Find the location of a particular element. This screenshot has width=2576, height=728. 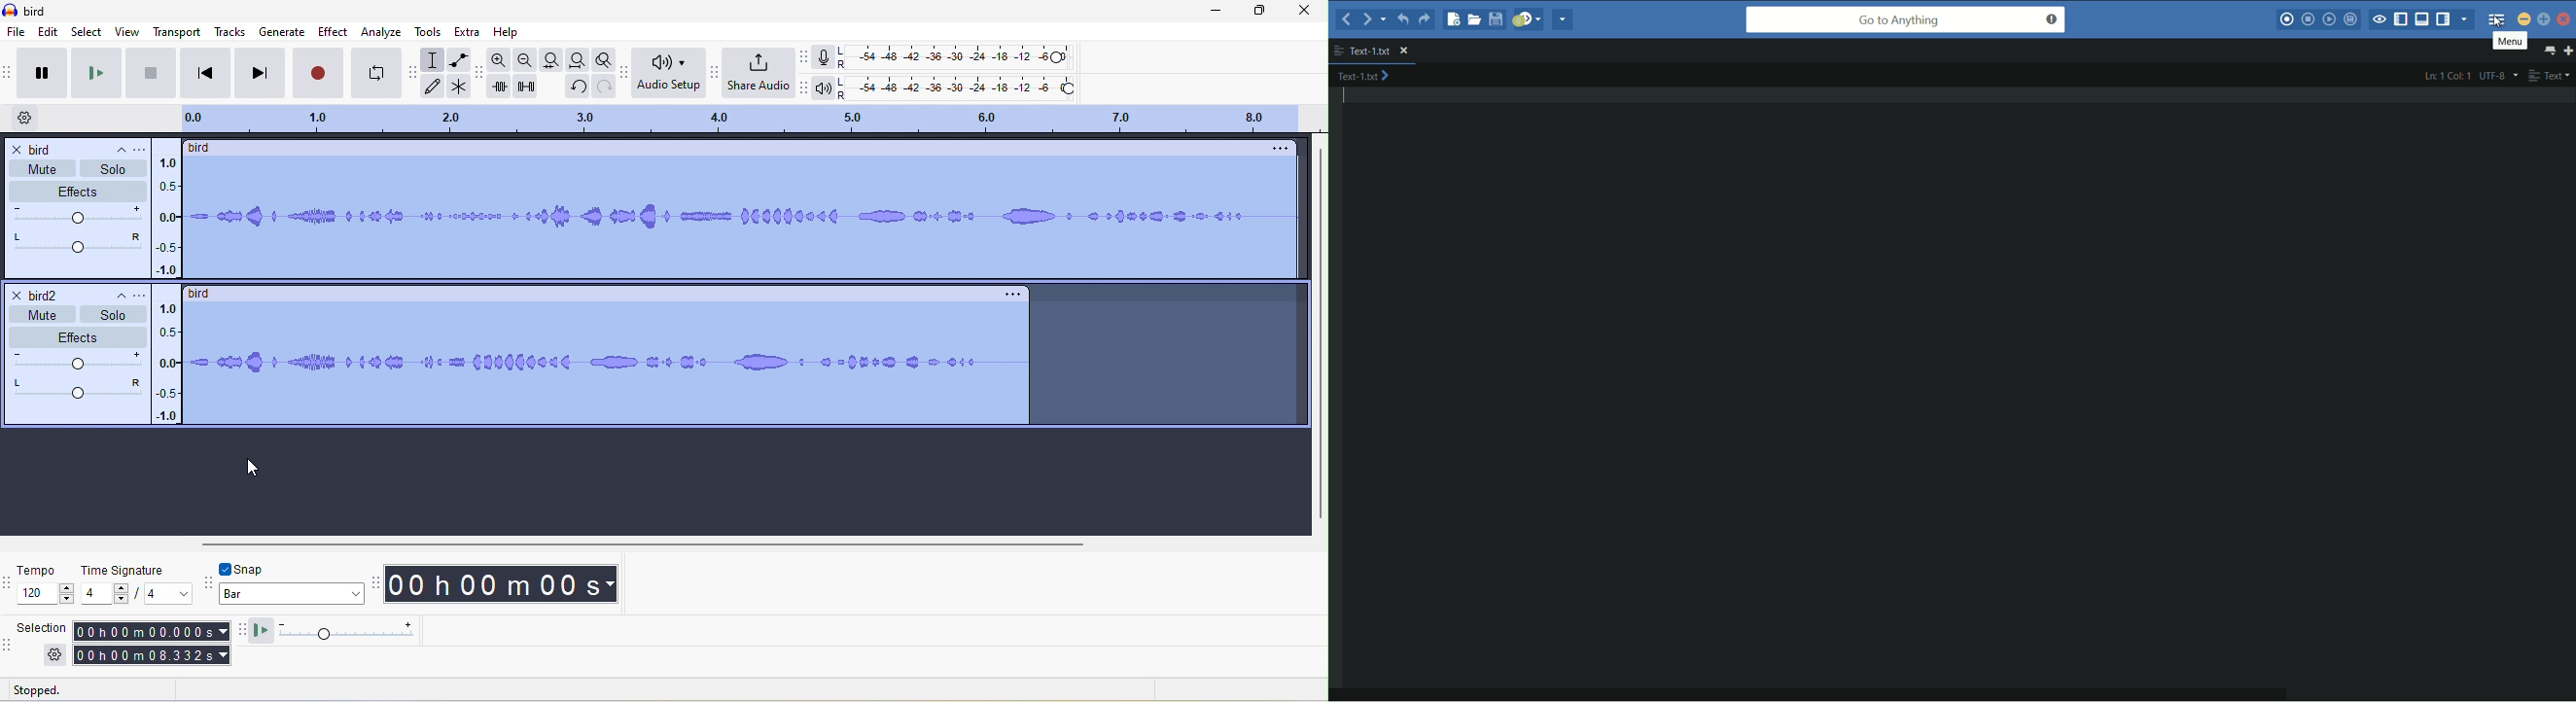

playback level is located at coordinates (962, 88).